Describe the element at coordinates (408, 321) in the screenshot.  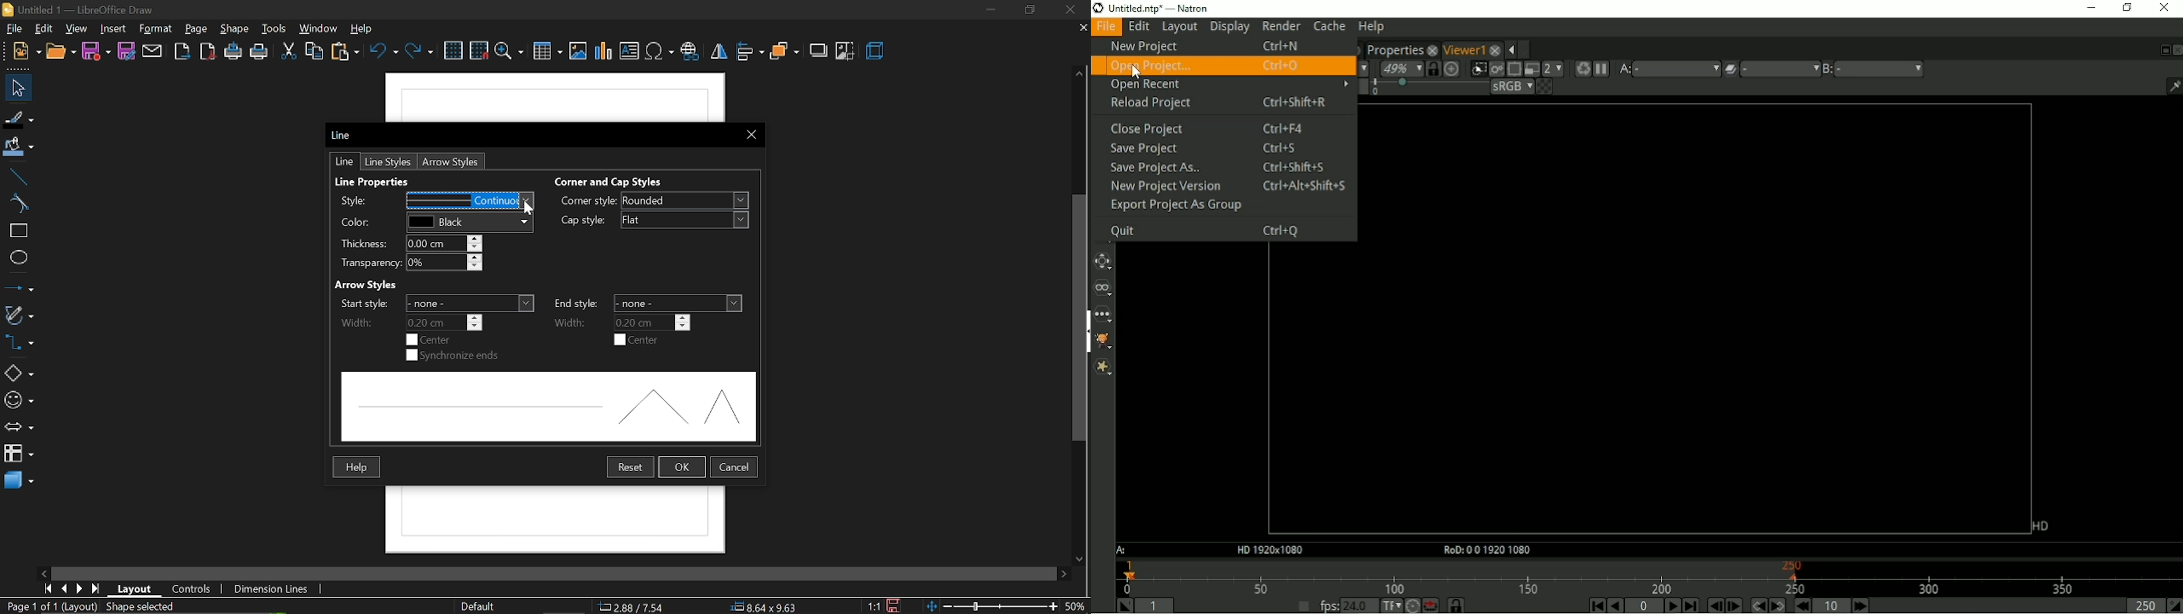
I see `start width` at that location.